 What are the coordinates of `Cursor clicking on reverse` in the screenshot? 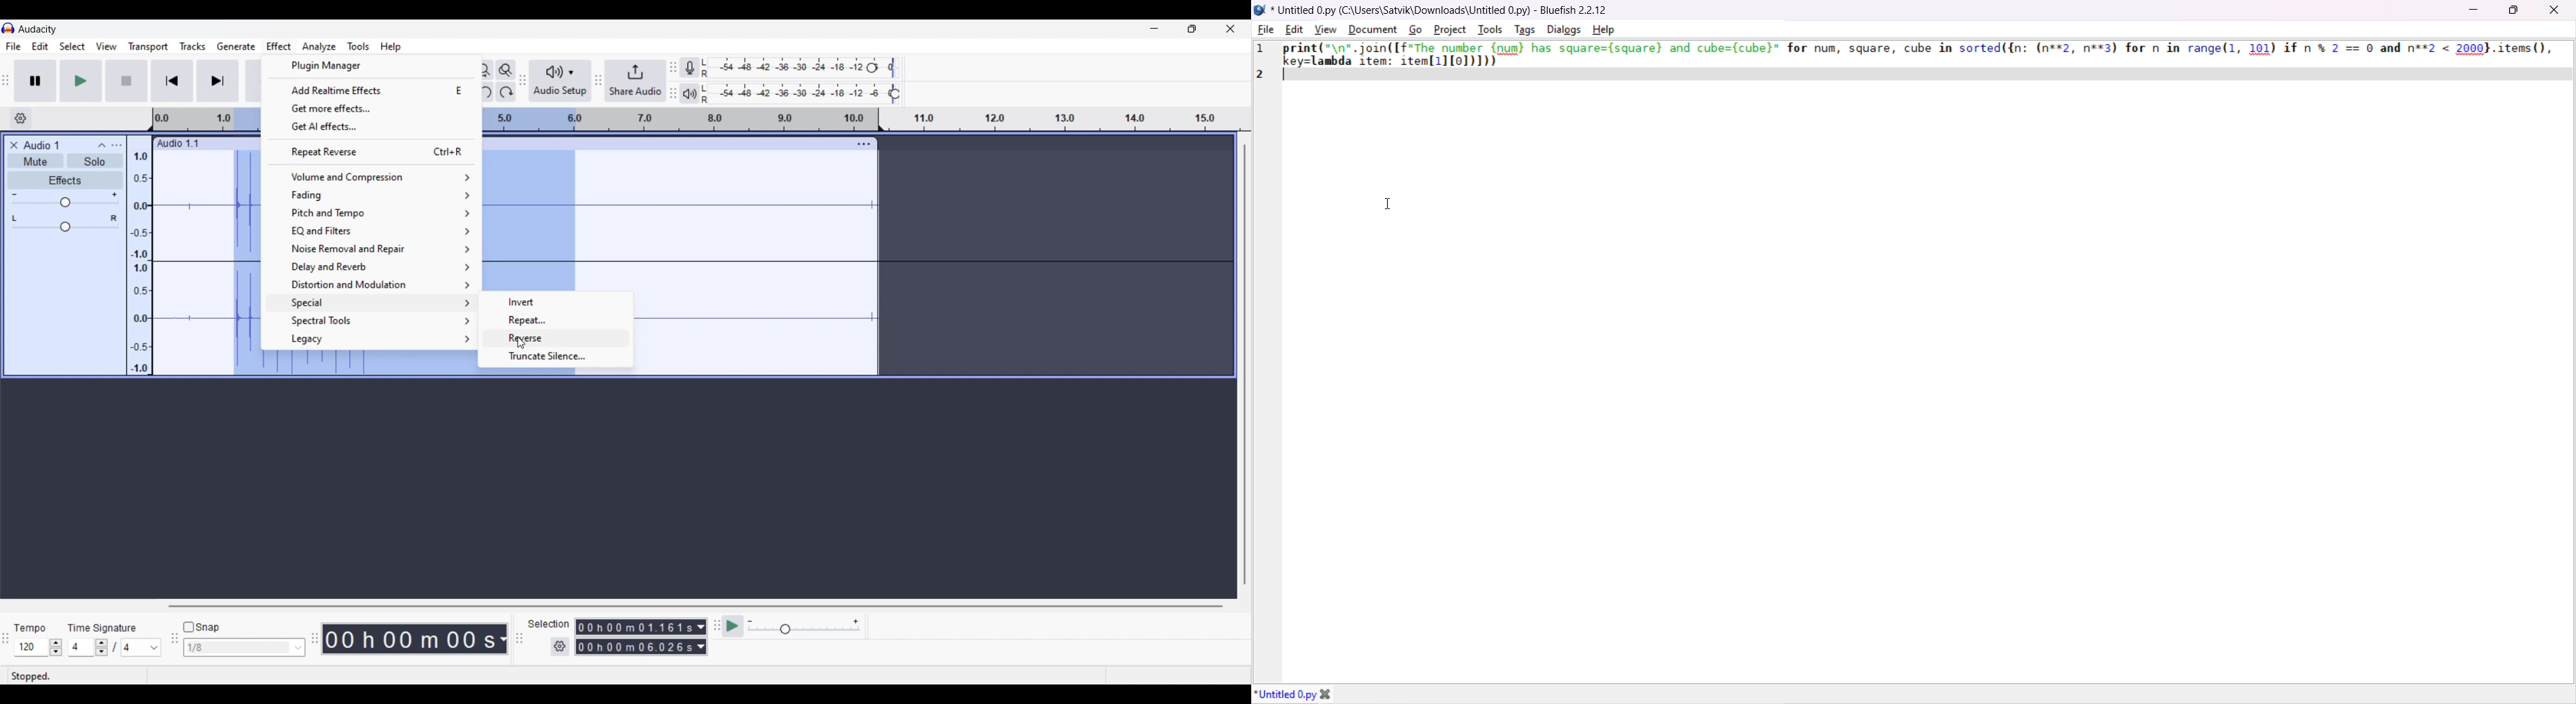 It's located at (521, 344).